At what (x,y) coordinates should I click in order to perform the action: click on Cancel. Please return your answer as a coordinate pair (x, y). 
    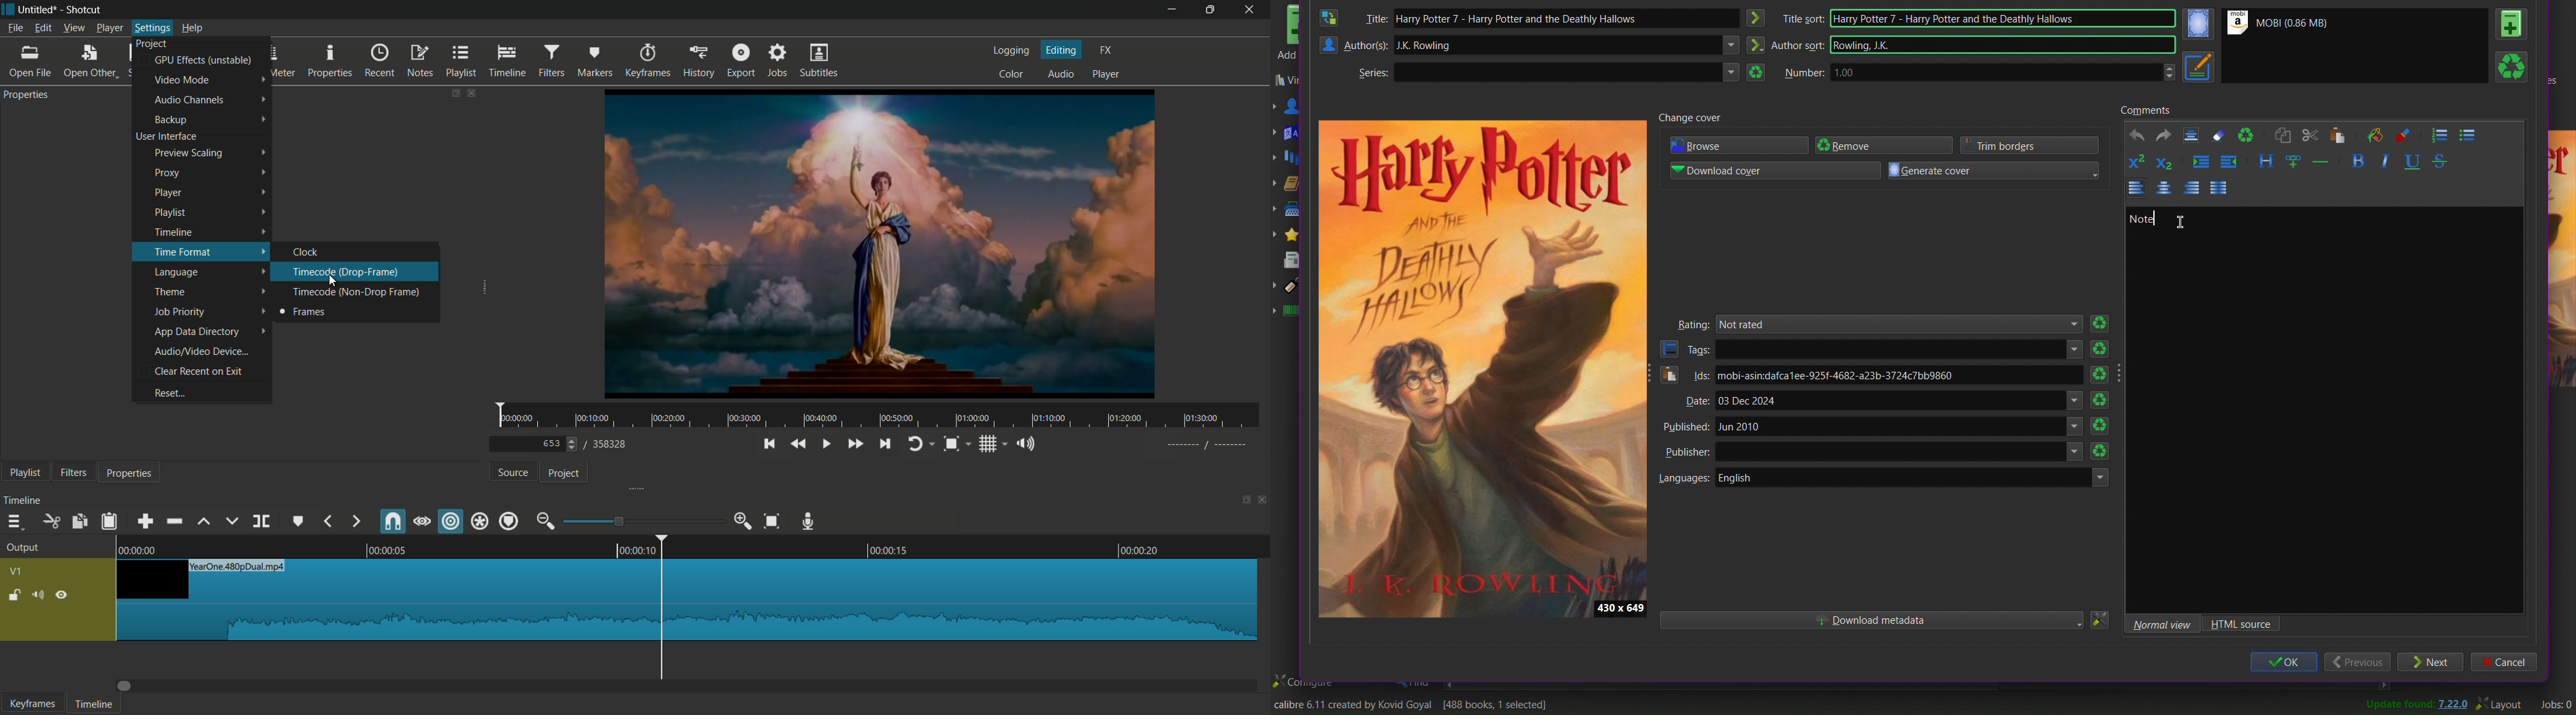
    Looking at the image, I should click on (2508, 663).